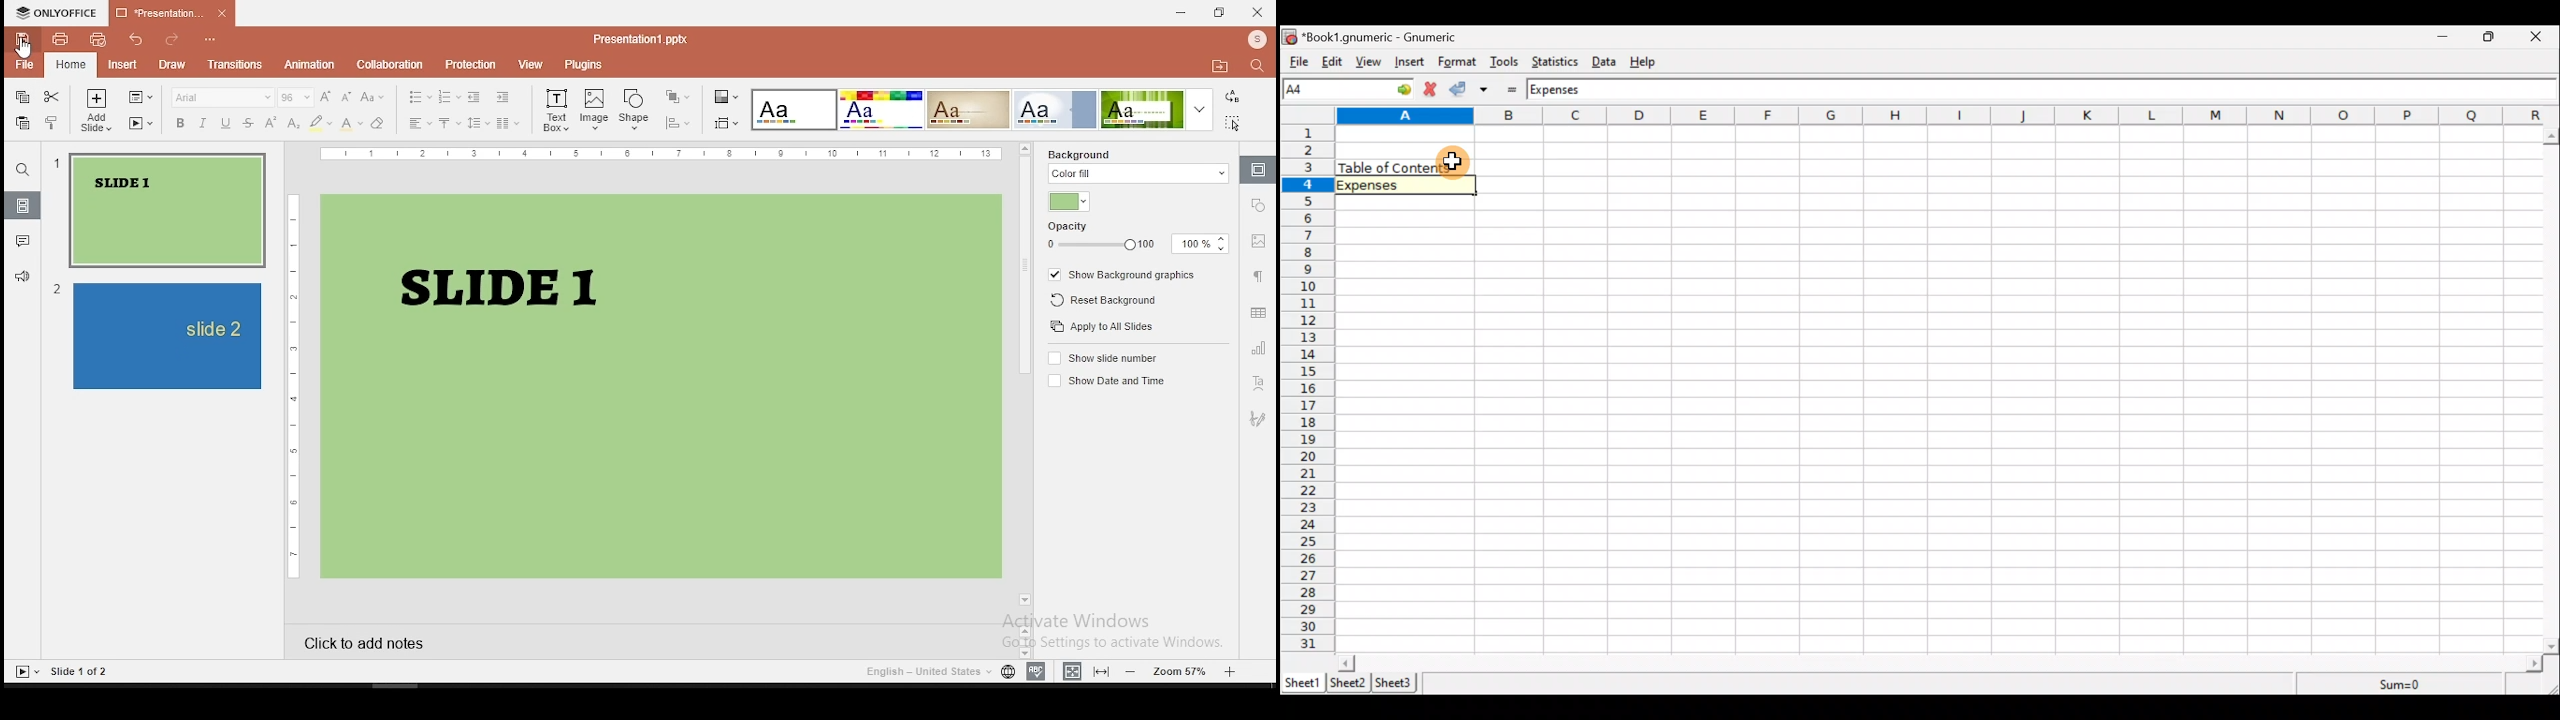  What do you see at coordinates (1257, 385) in the screenshot?
I see `text art settings` at bounding box center [1257, 385].